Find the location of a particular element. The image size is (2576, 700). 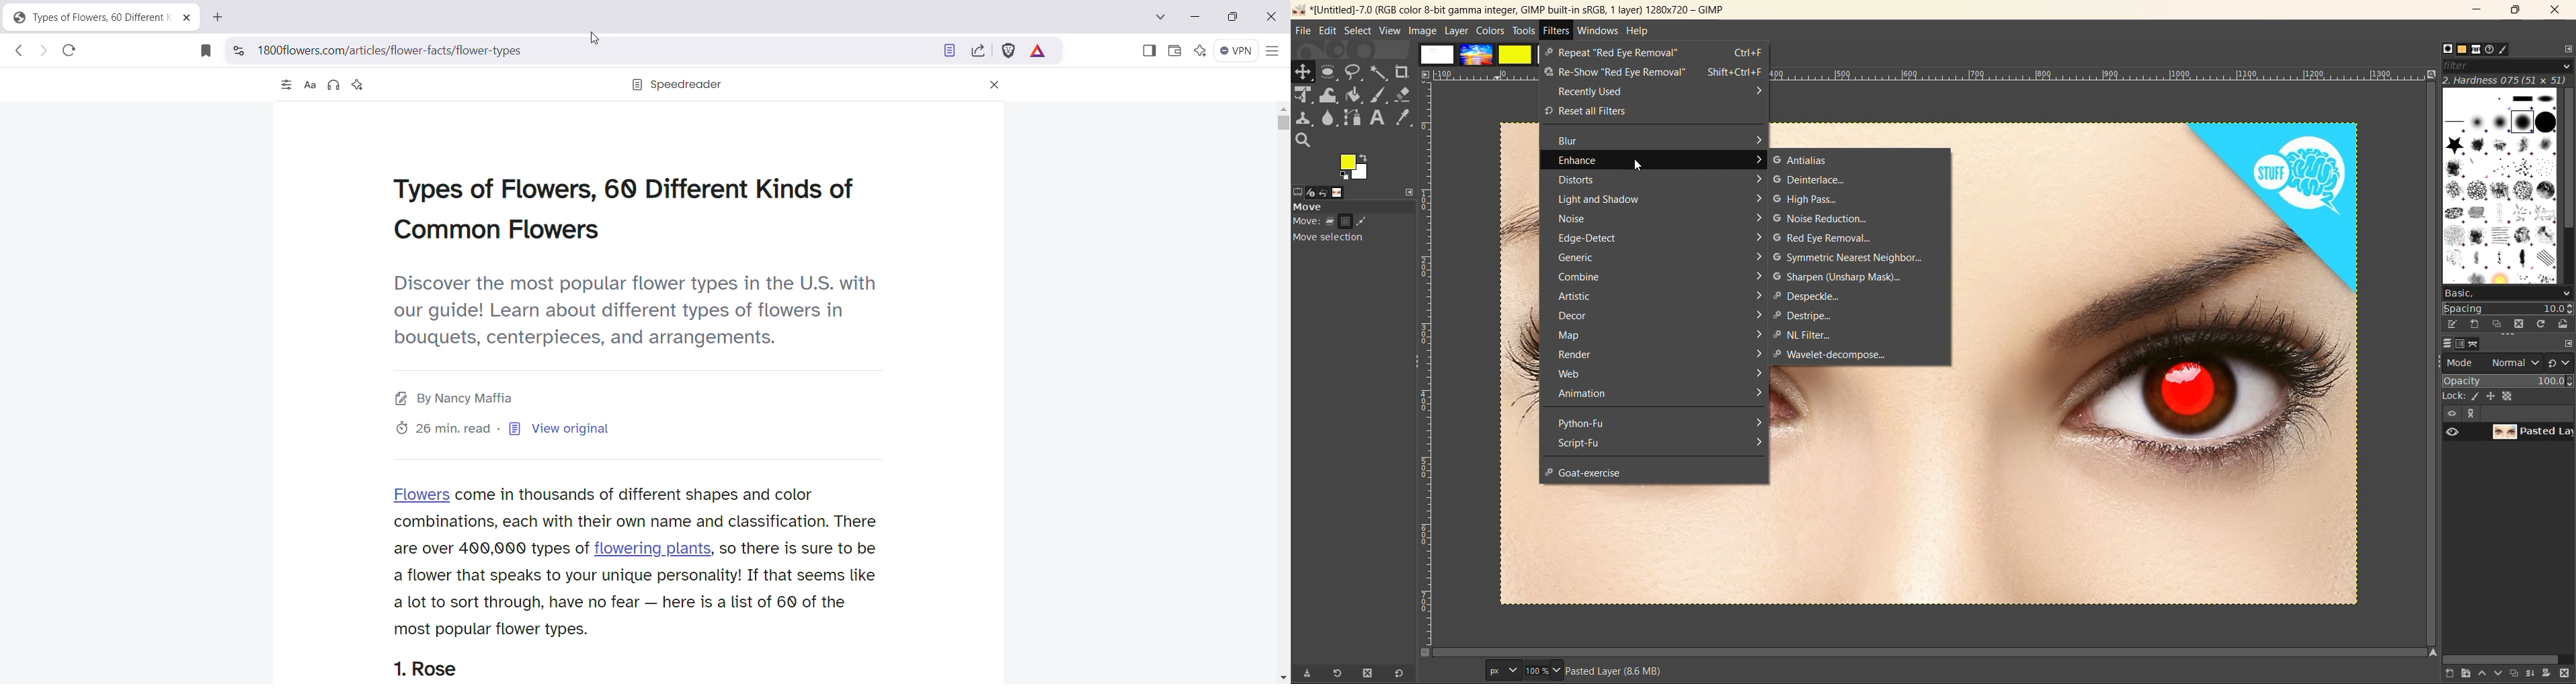

edit brush is located at coordinates (2454, 325).